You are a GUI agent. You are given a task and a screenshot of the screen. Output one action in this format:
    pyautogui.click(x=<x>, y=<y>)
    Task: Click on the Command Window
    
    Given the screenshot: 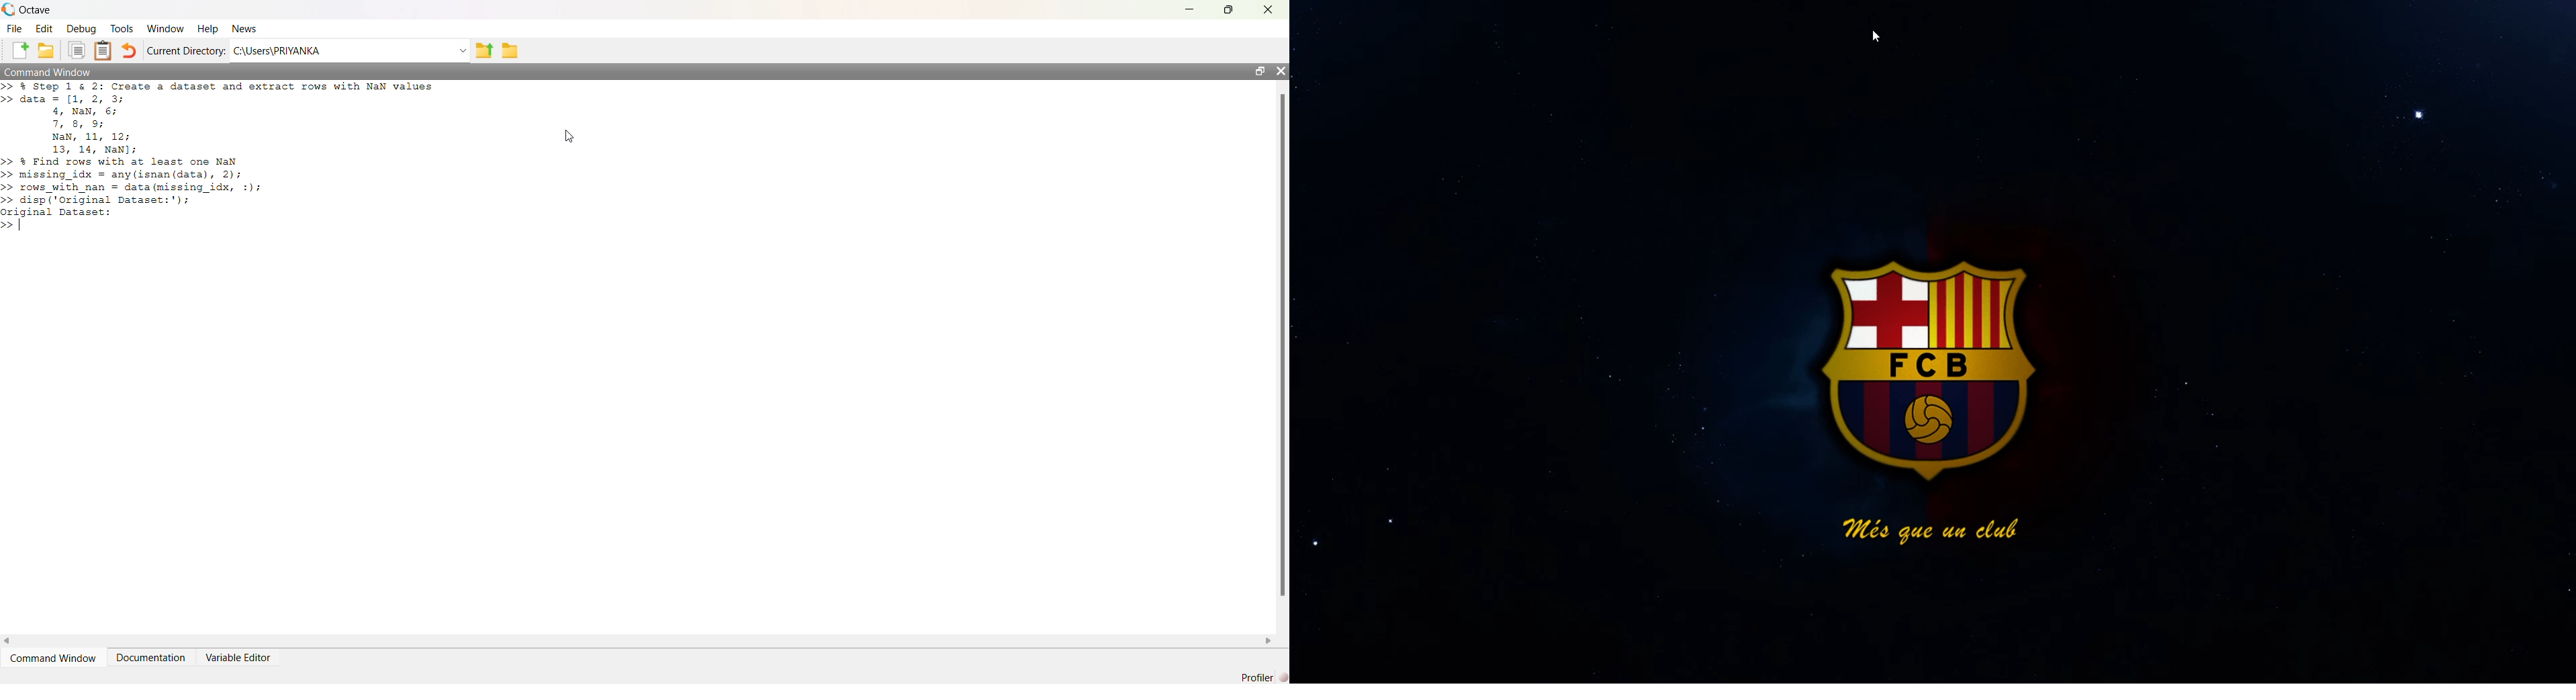 What is the action you would take?
    pyautogui.click(x=53, y=658)
    